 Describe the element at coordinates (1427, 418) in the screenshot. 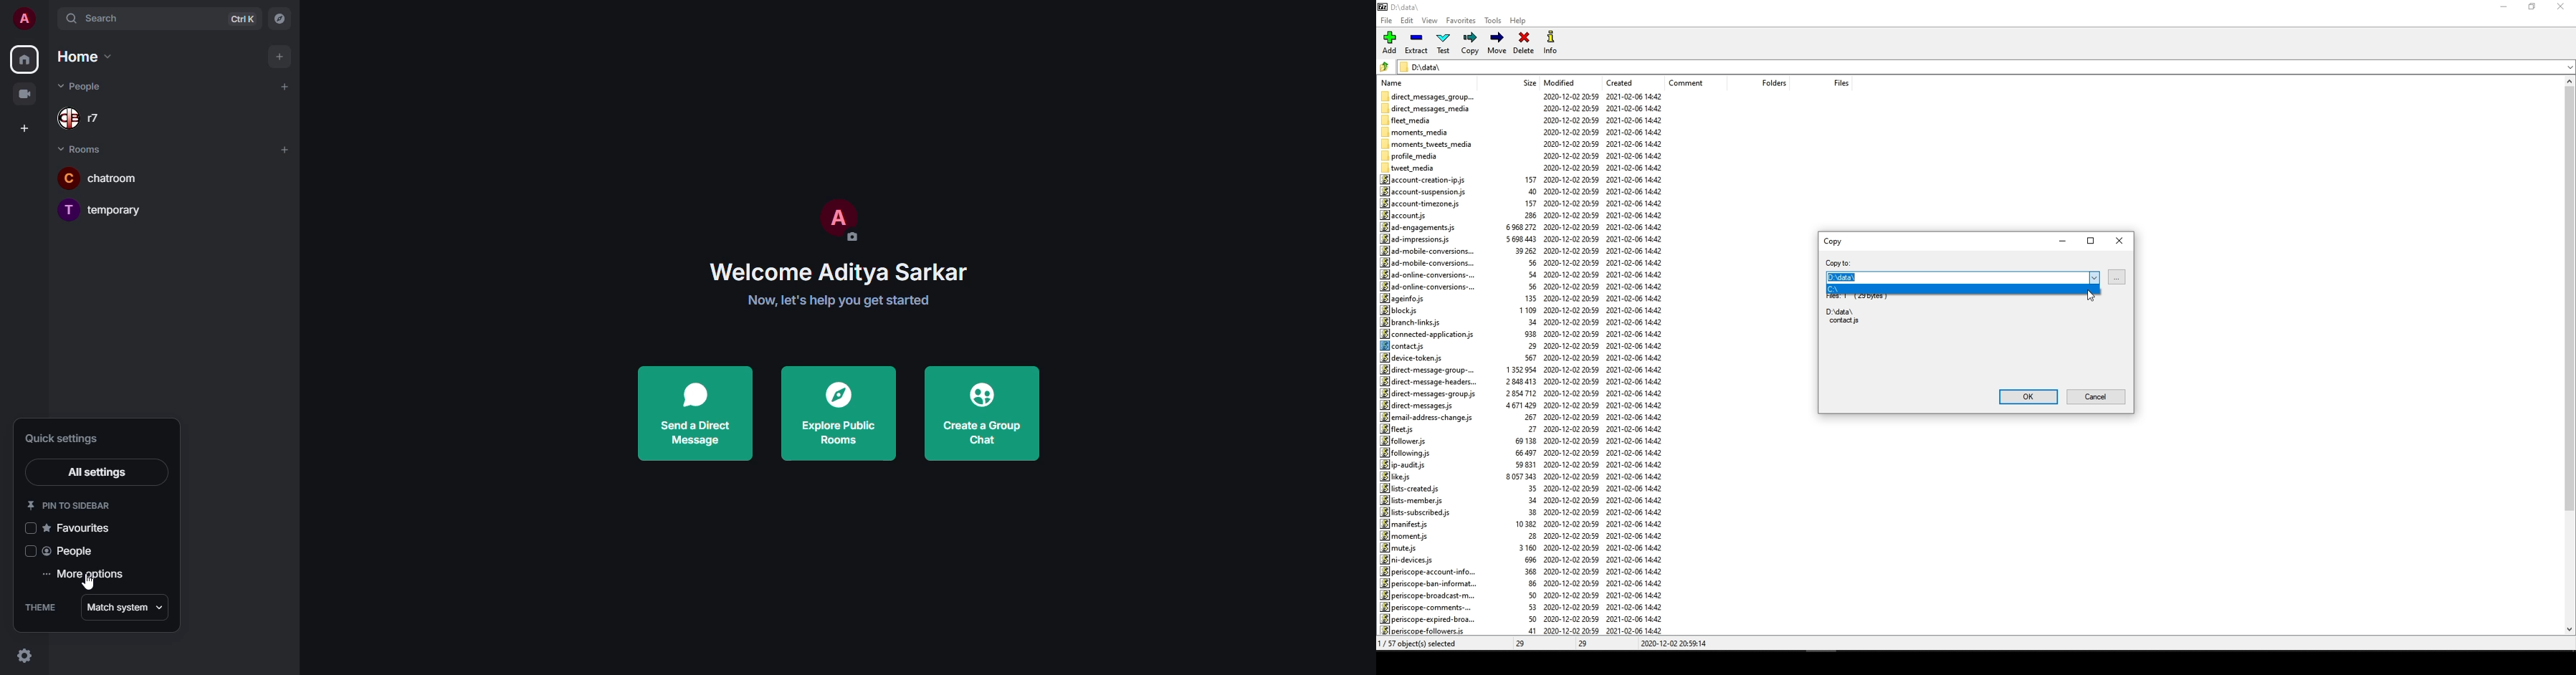

I see `email-address-change.js` at that location.